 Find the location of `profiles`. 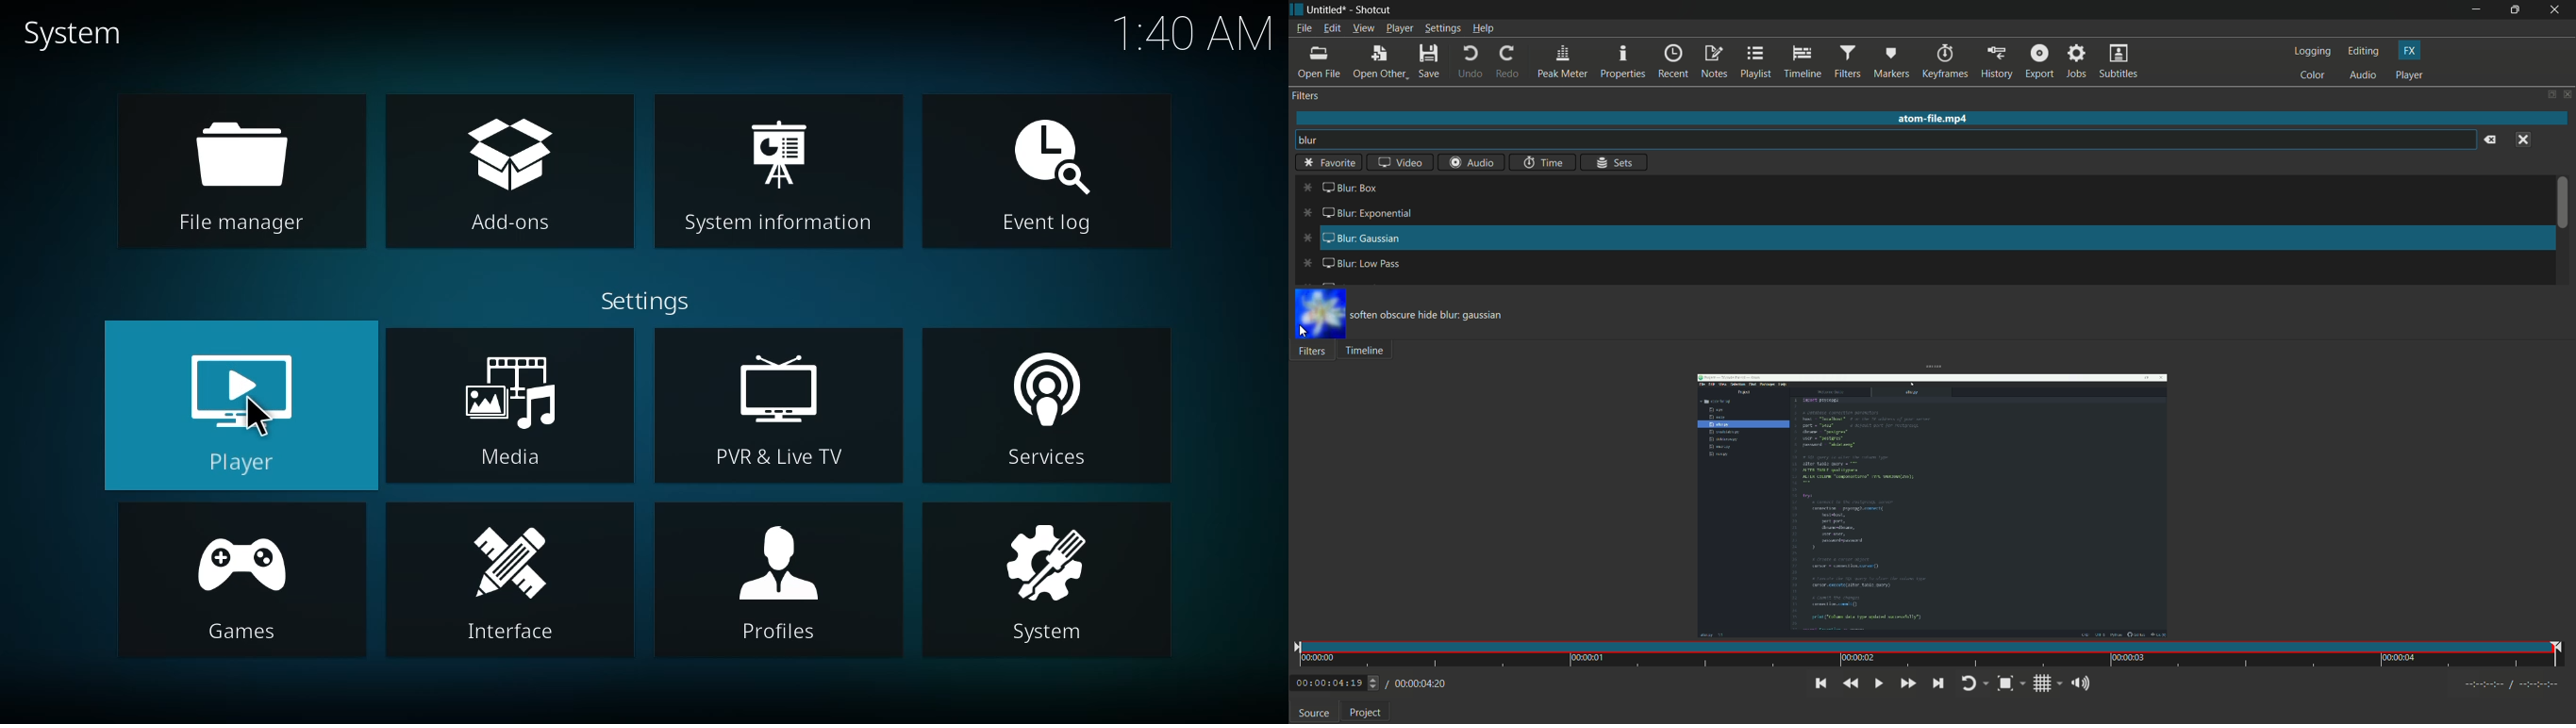

profiles is located at coordinates (785, 581).